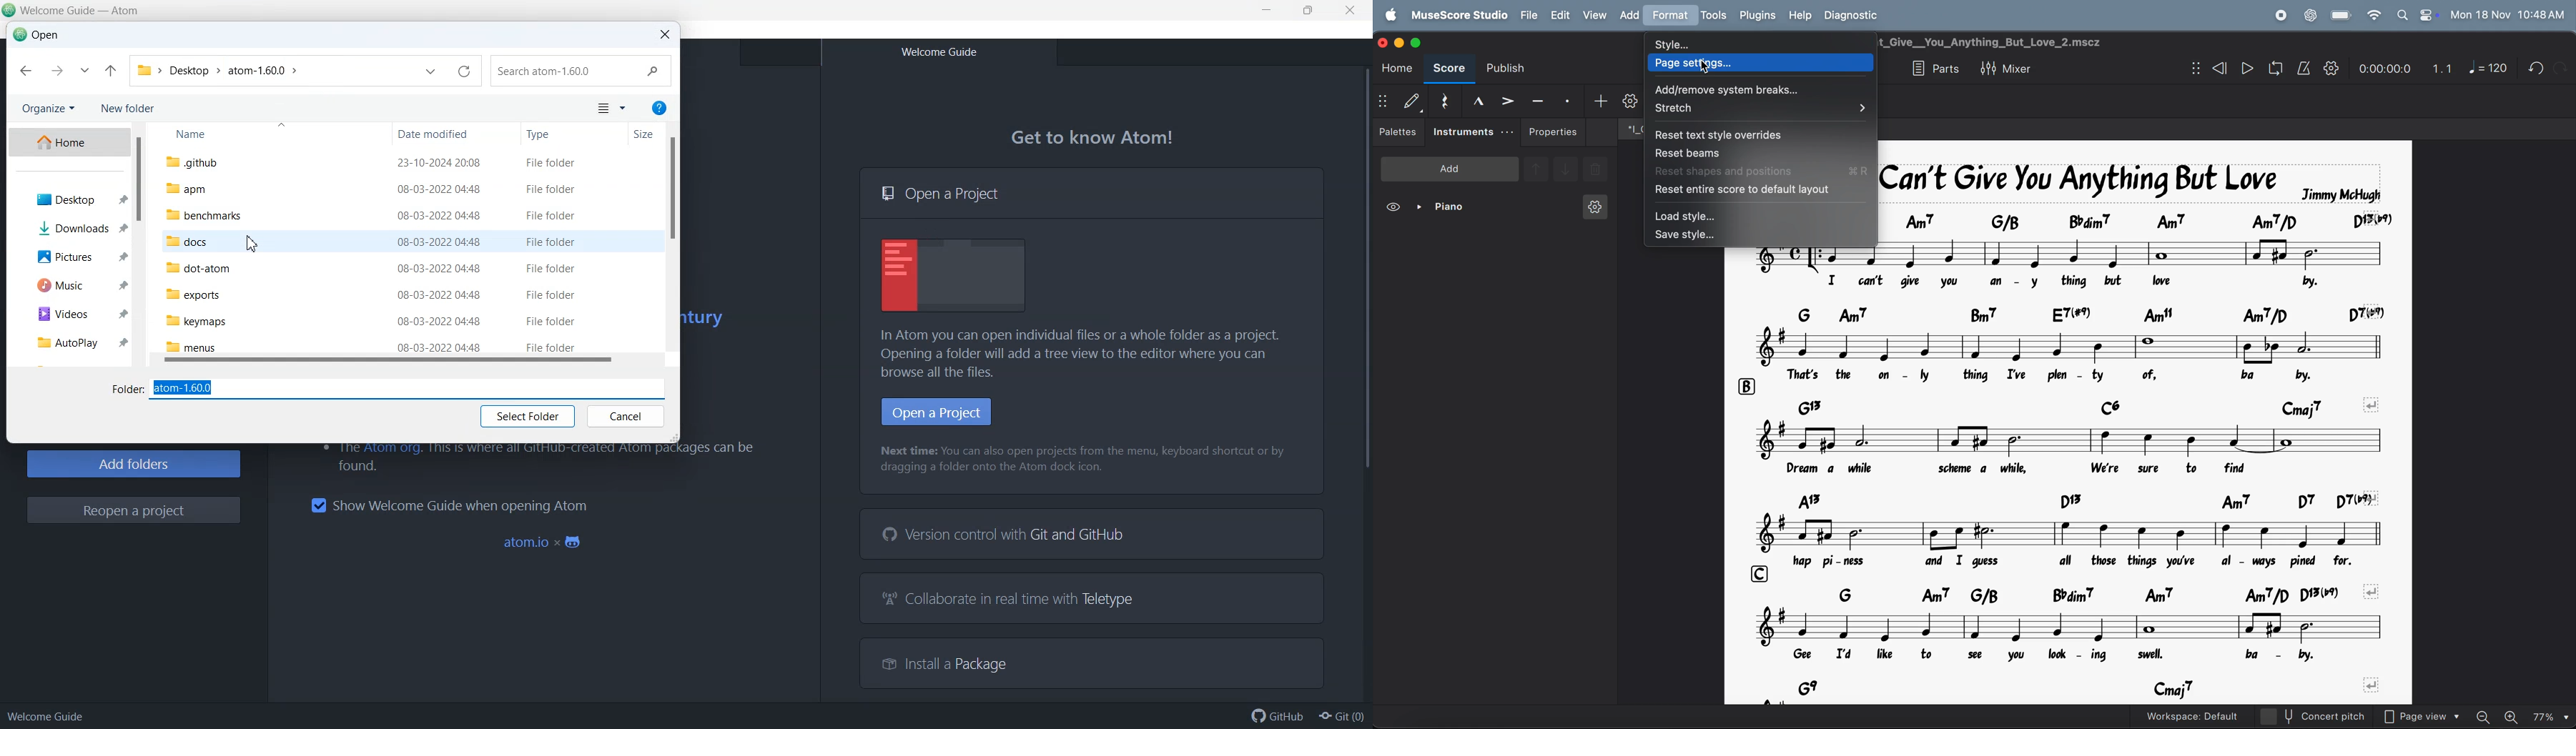 This screenshot has height=756, width=2576. I want to click on reset beams, so click(1755, 153).